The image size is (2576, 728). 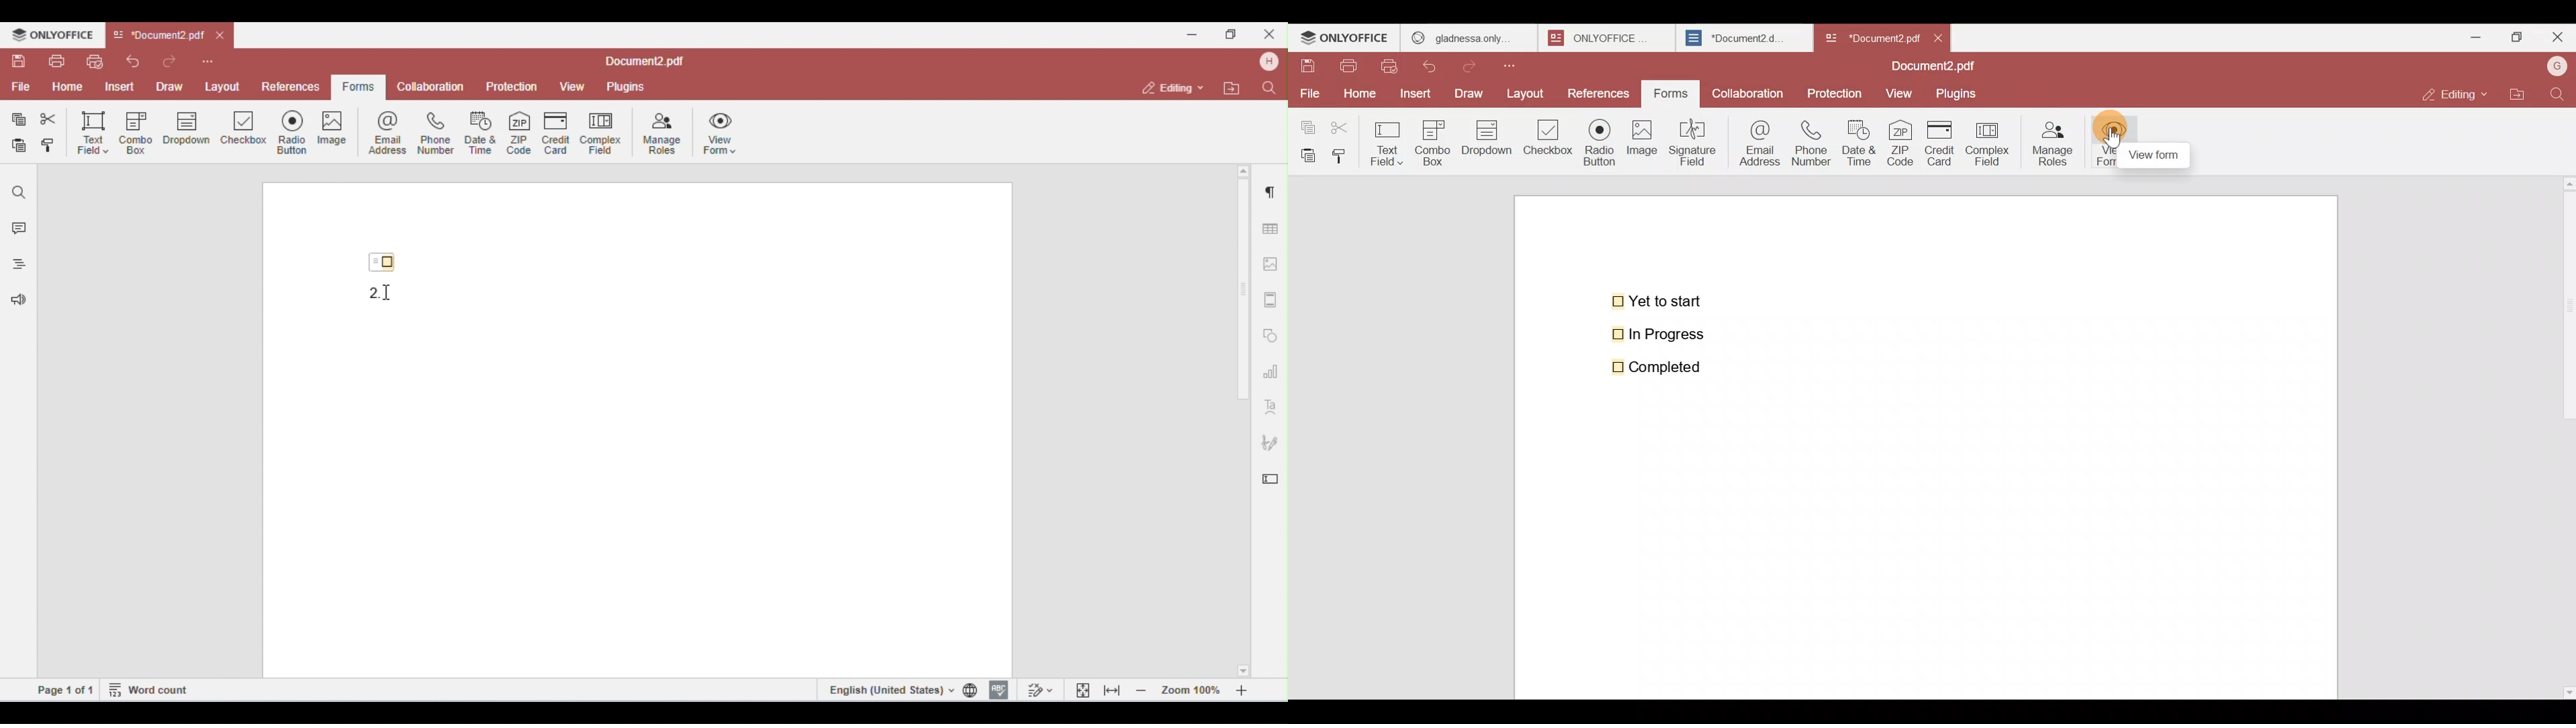 I want to click on Editing mode, so click(x=2453, y=95).